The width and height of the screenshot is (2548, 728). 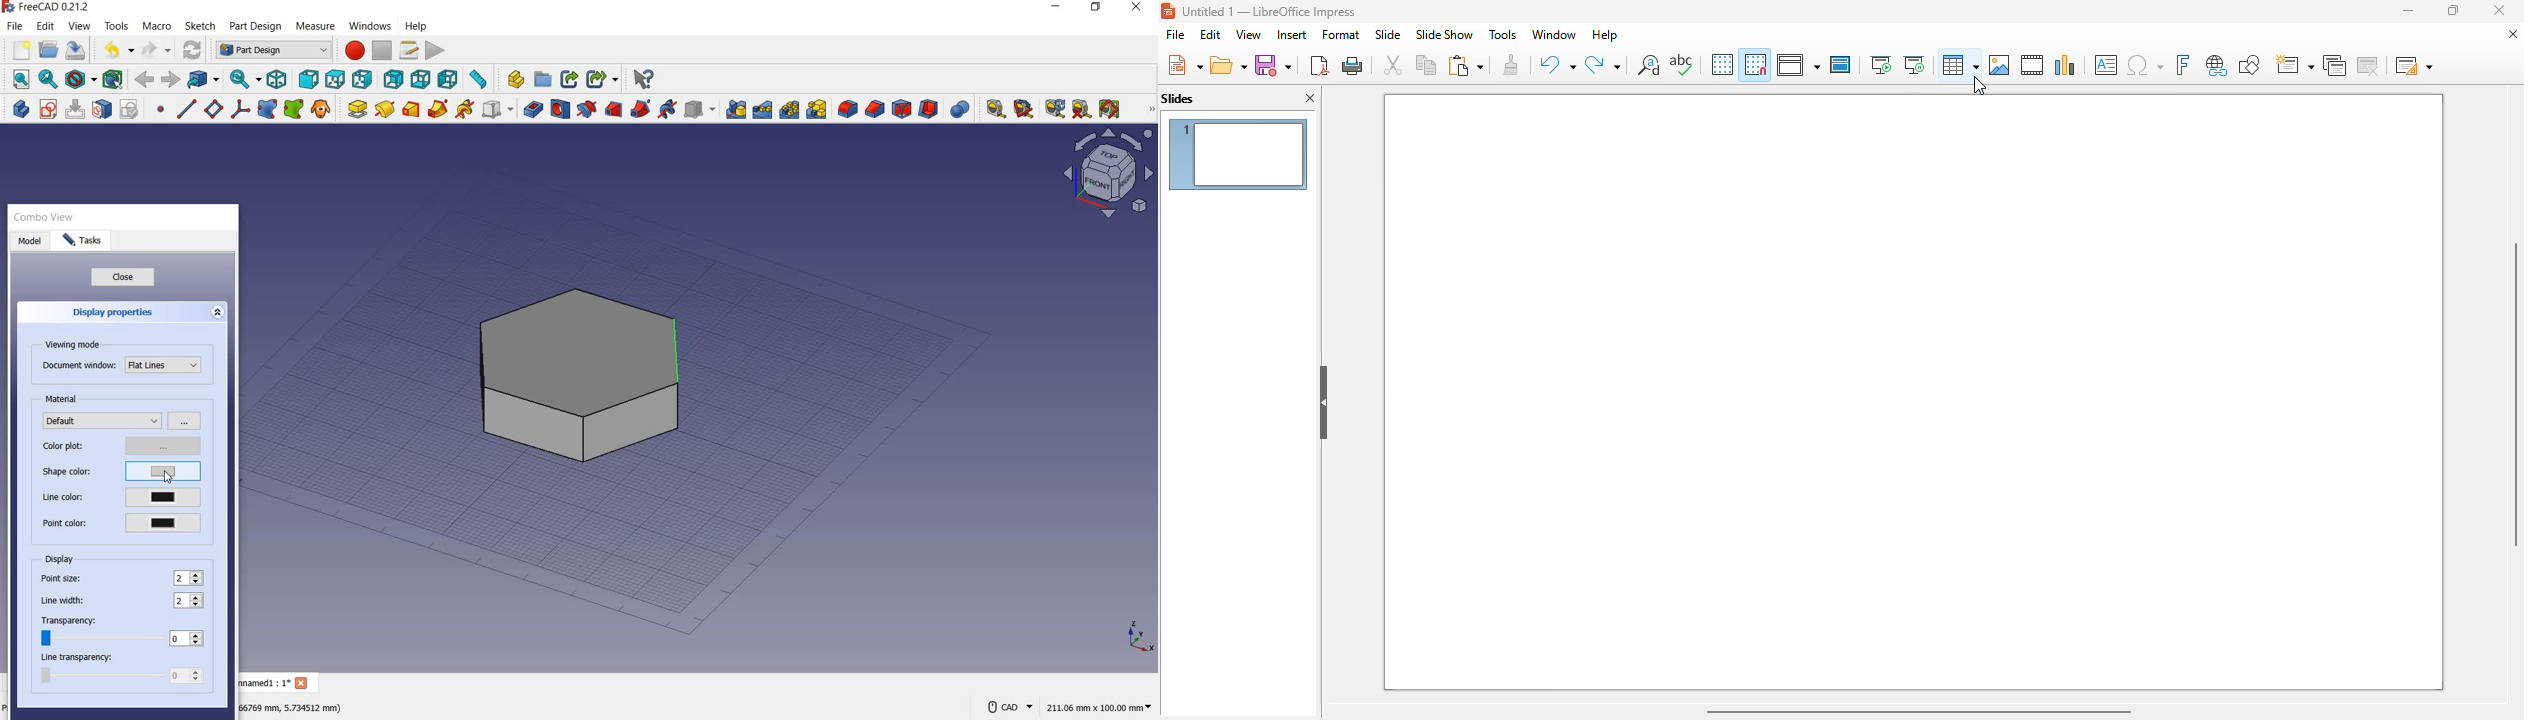 I want to click on find and replace, so click(x=1648, y=64).